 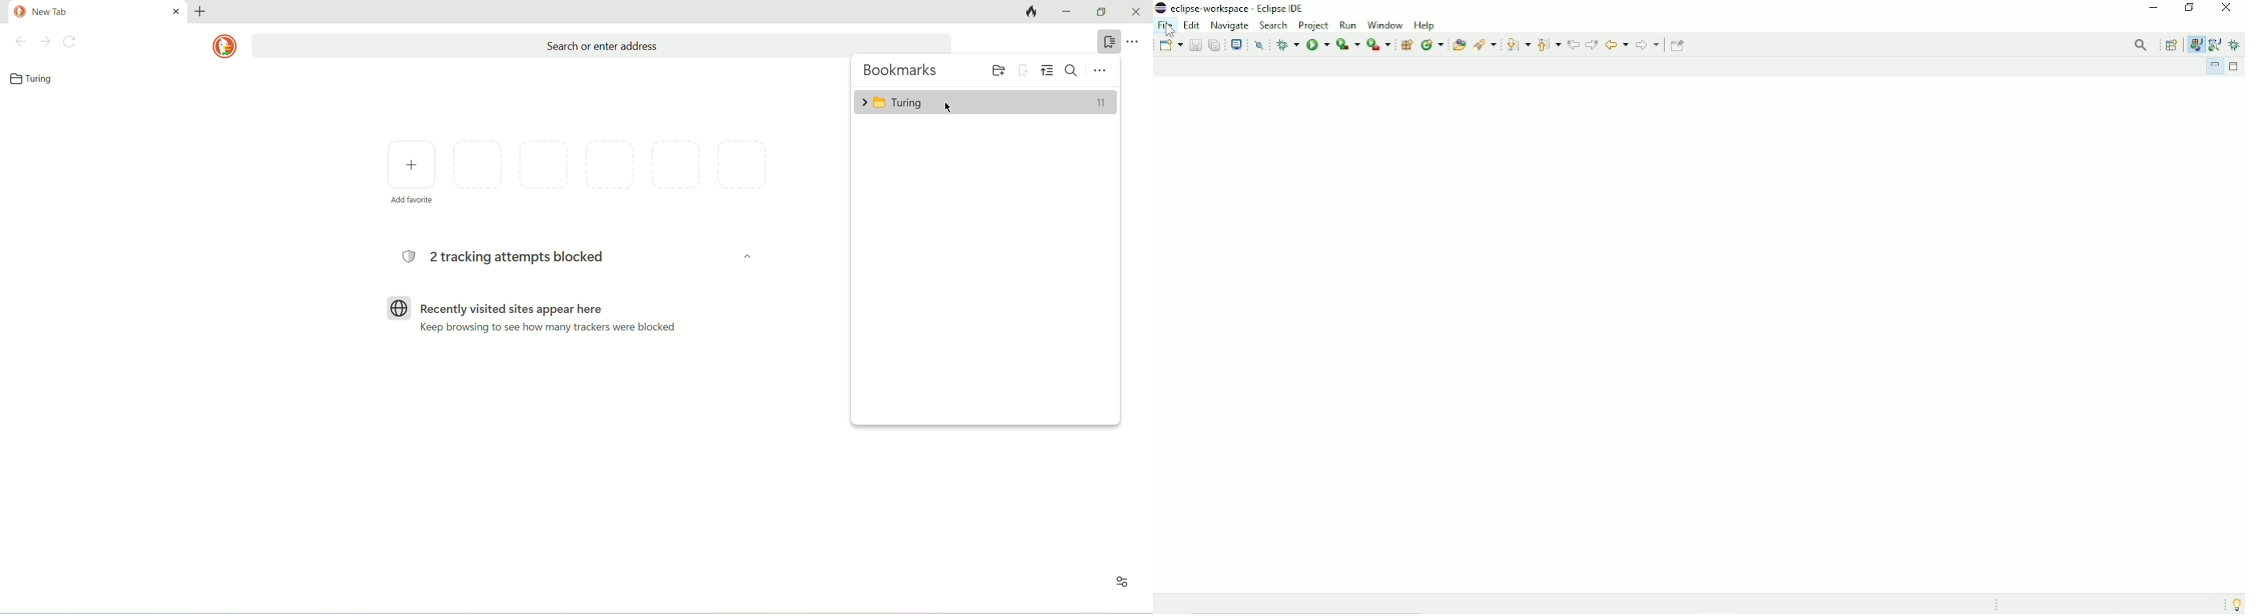 What do you see at coordinates (1104, 12) in the screenshot?
I see `maximize` at bounding box center [1104, 12].